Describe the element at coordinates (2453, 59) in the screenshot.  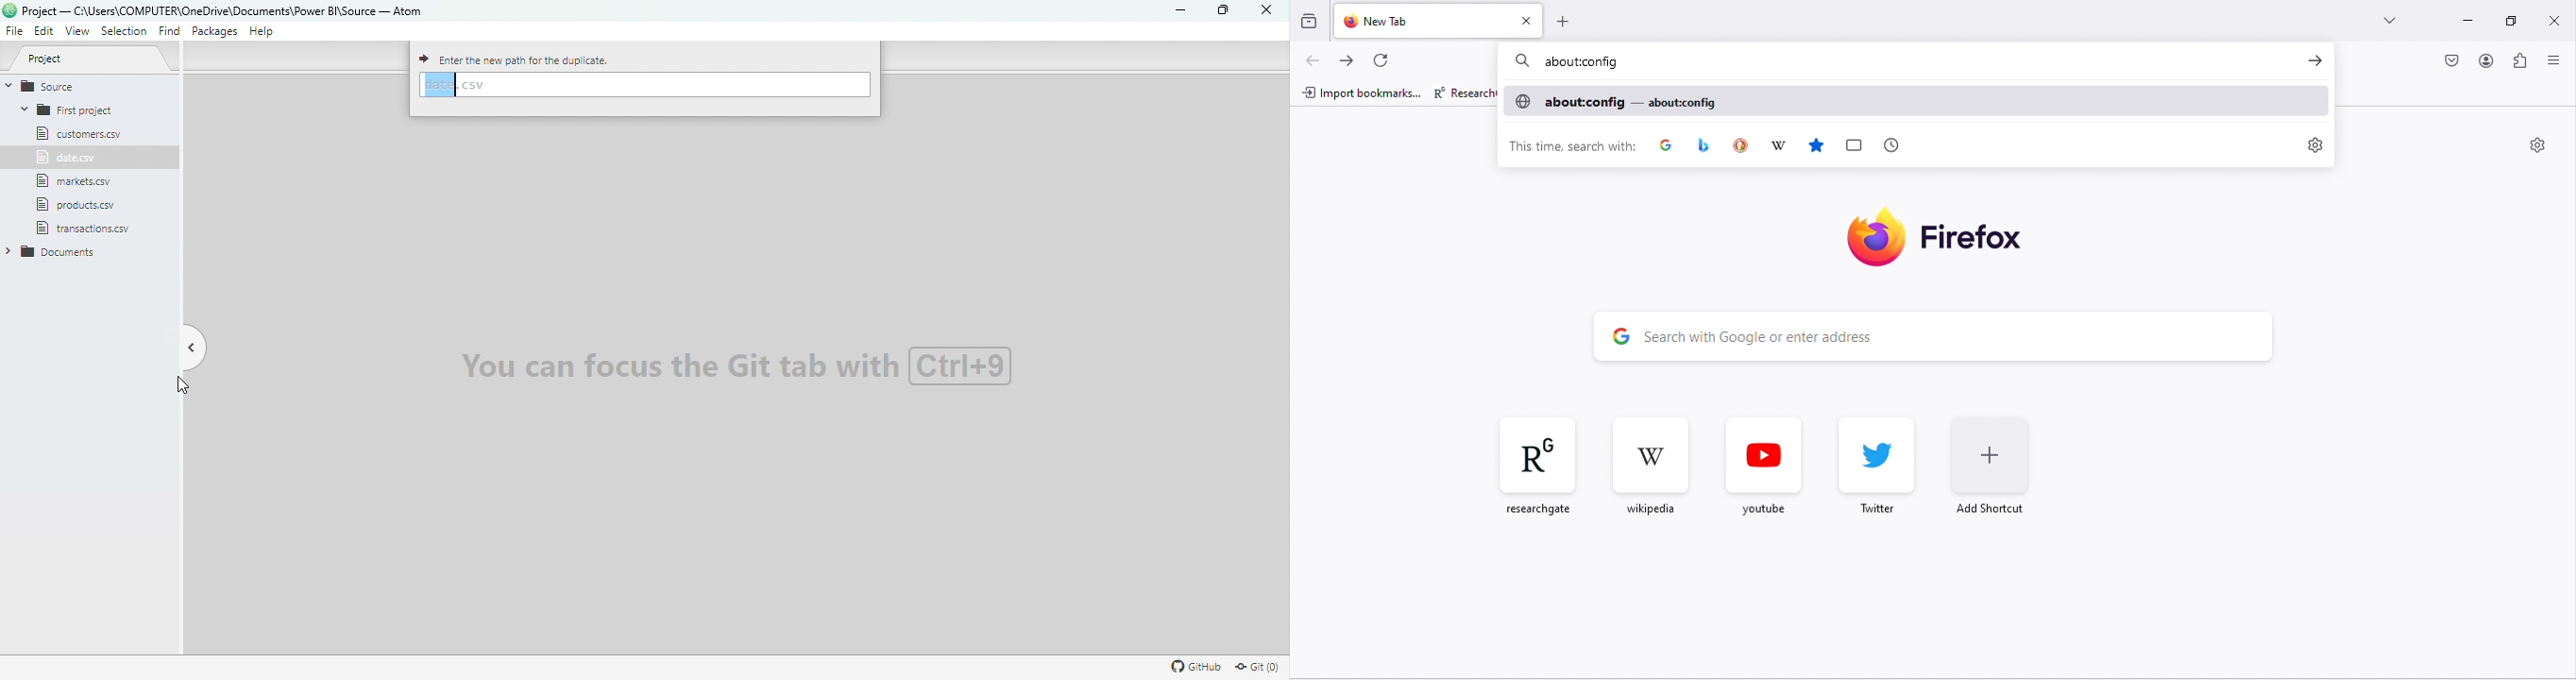
I see `pocket` at that location.